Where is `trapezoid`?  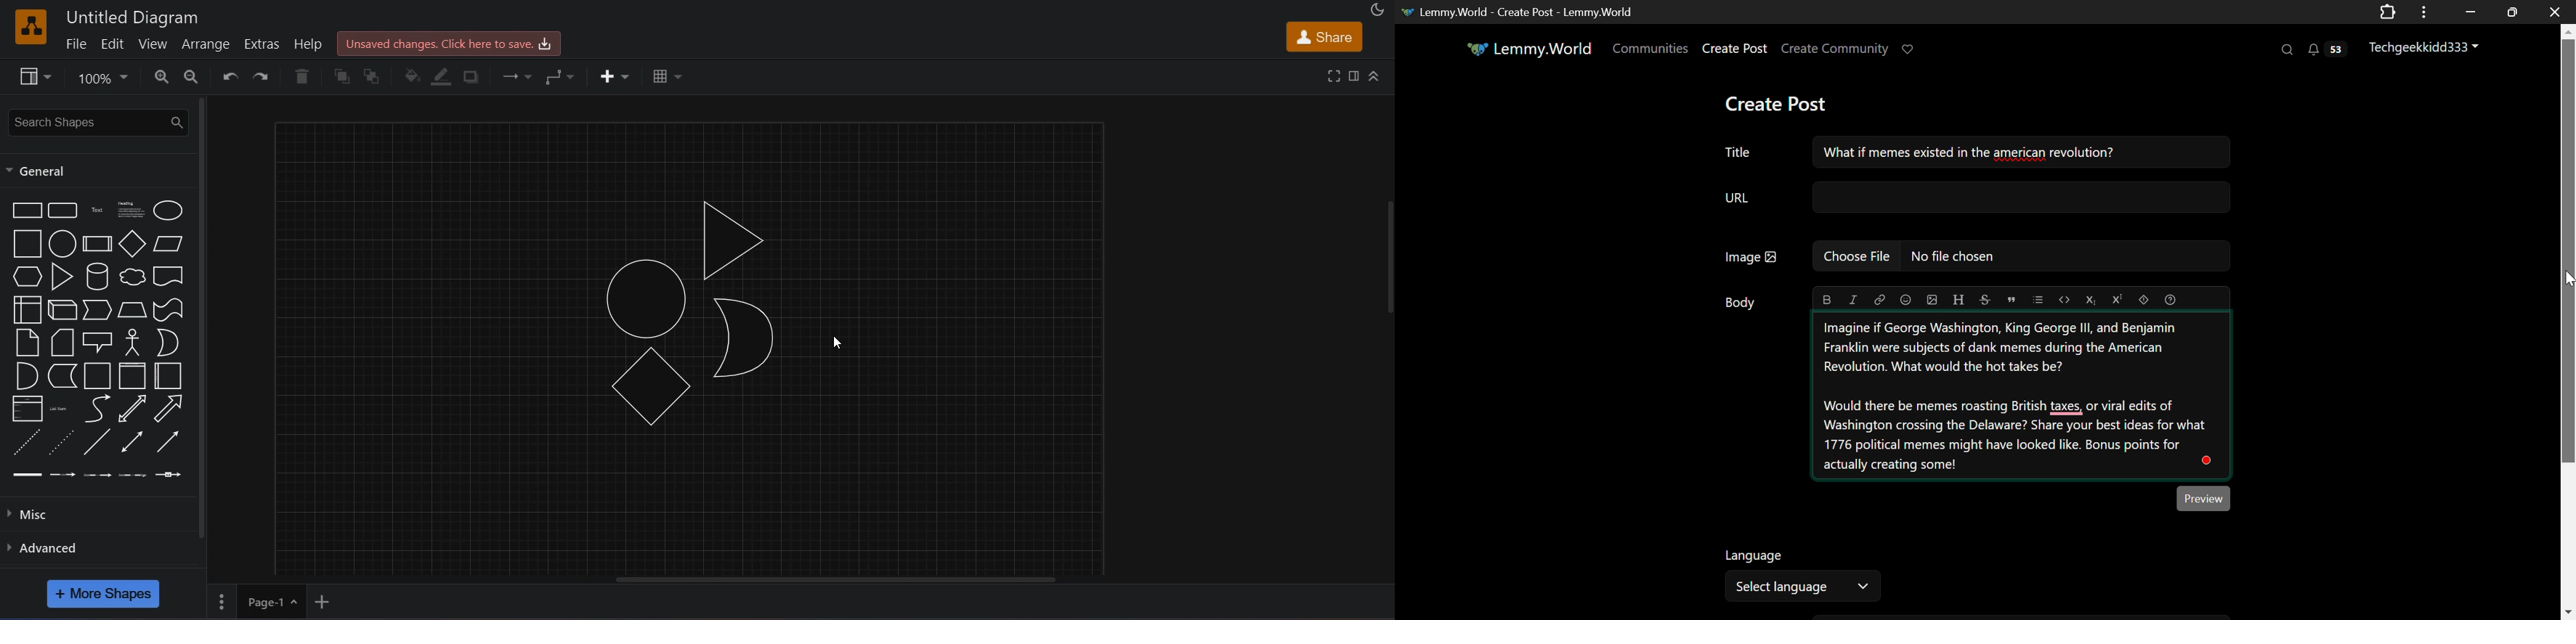 trapezoid is located at coordinates (130, 310).